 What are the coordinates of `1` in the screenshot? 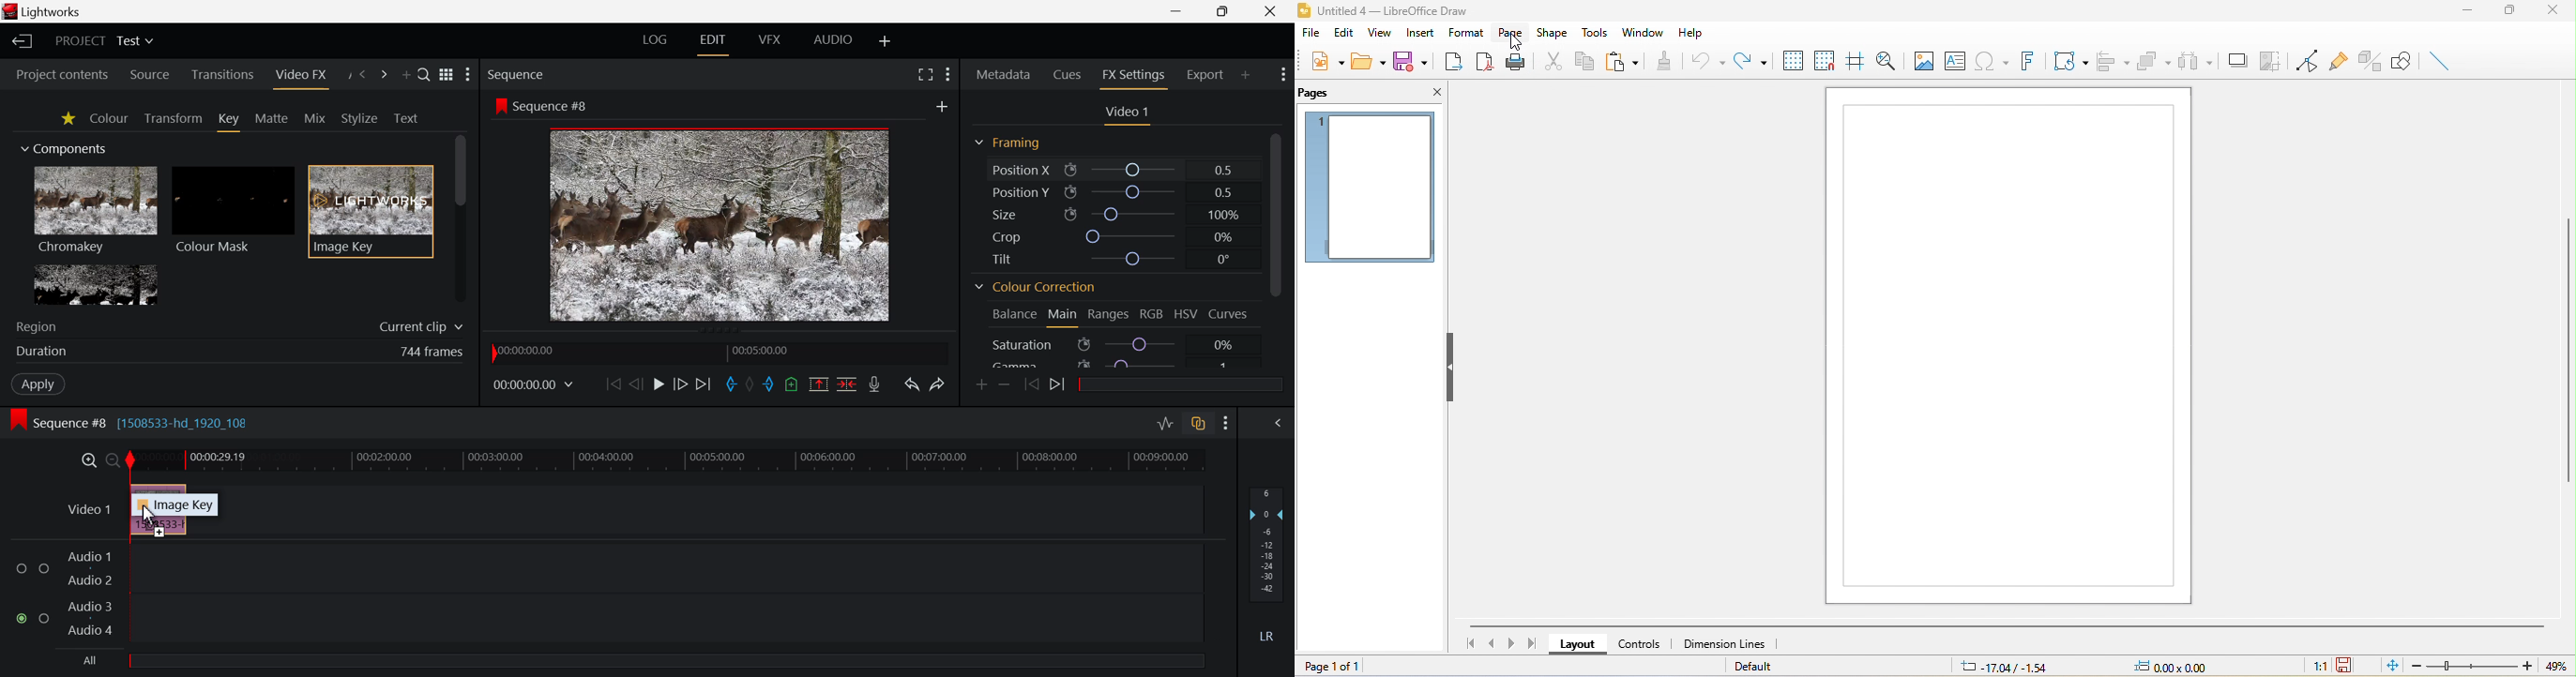 It's located at (1224, 367).